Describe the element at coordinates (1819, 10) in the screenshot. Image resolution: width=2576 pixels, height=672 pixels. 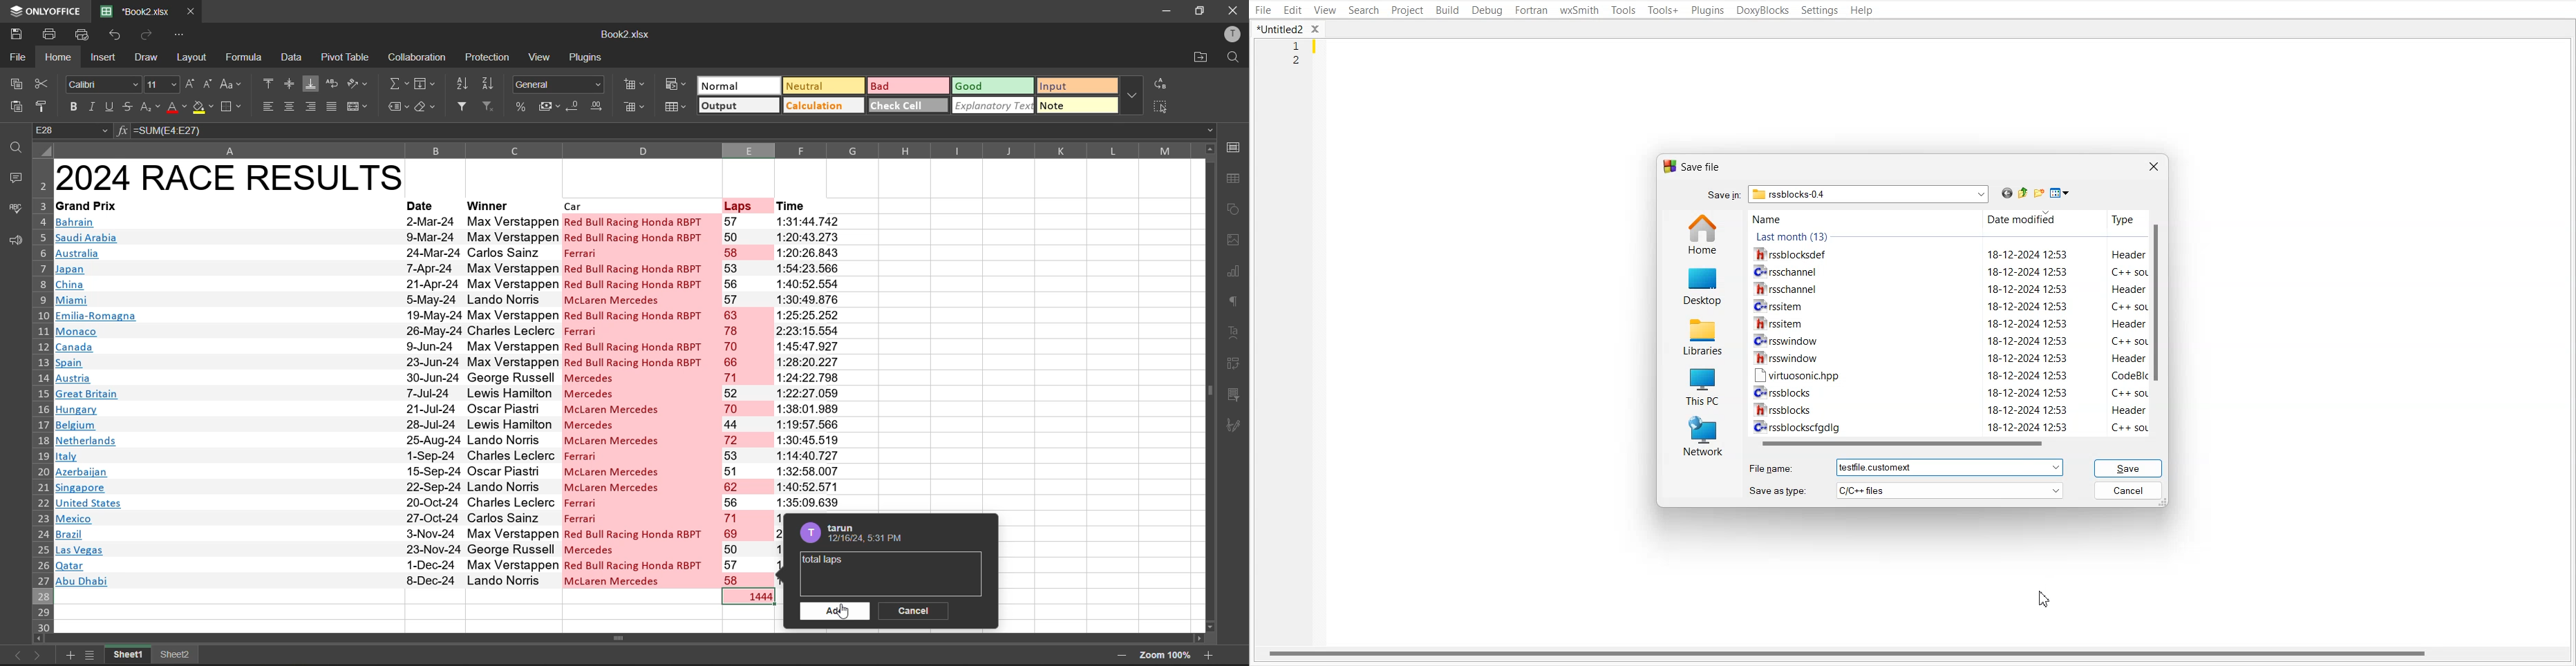
I see `Settings` at that location.